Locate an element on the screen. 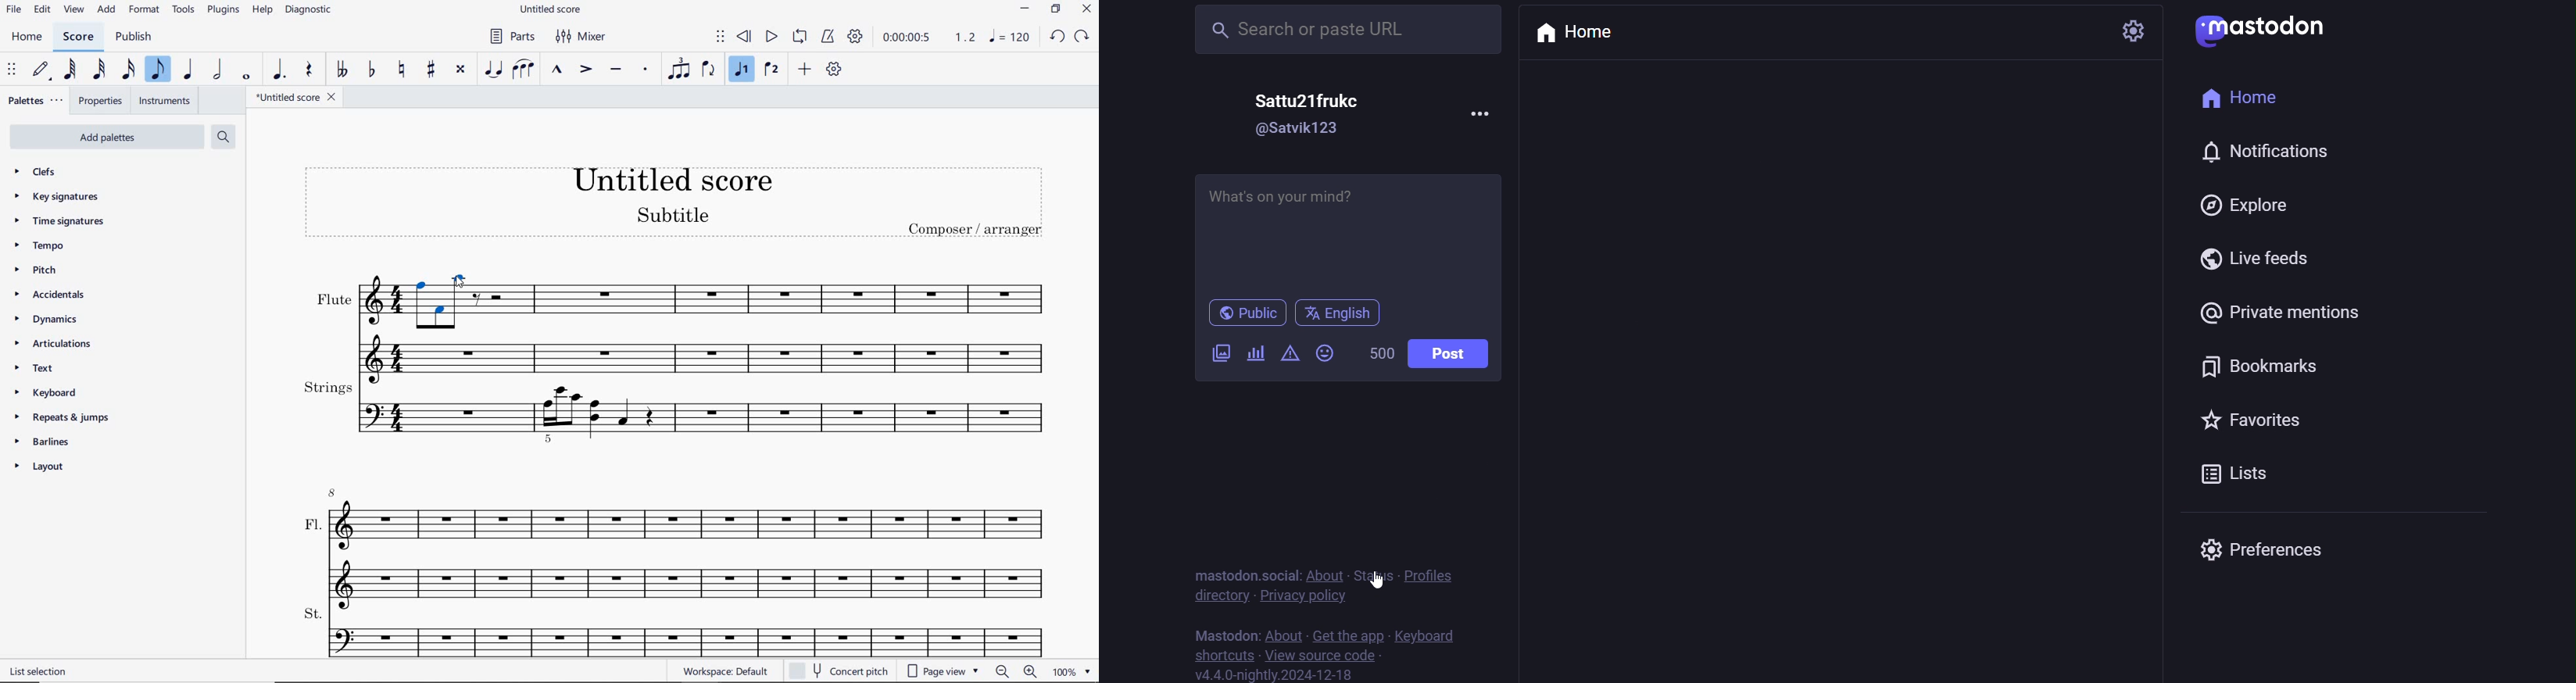 The image size is (2576, 700). post here is located at coordinates (1352, 235).